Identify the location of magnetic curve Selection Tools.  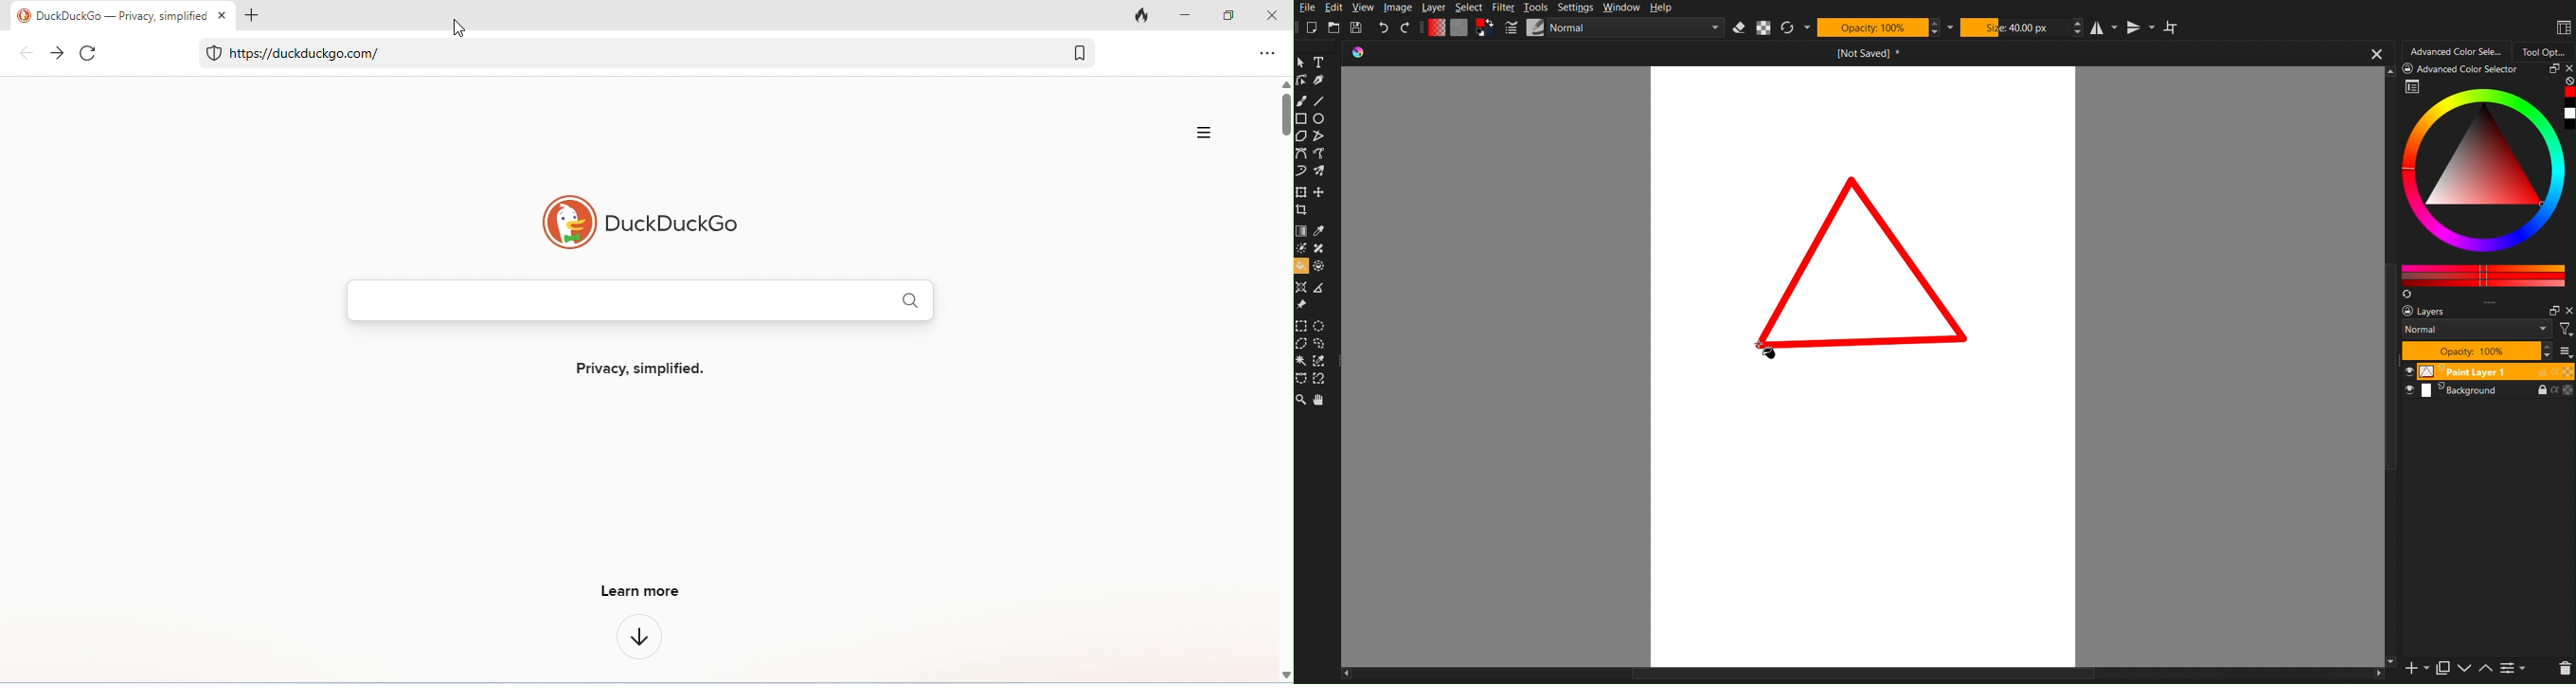
(1324, 379).